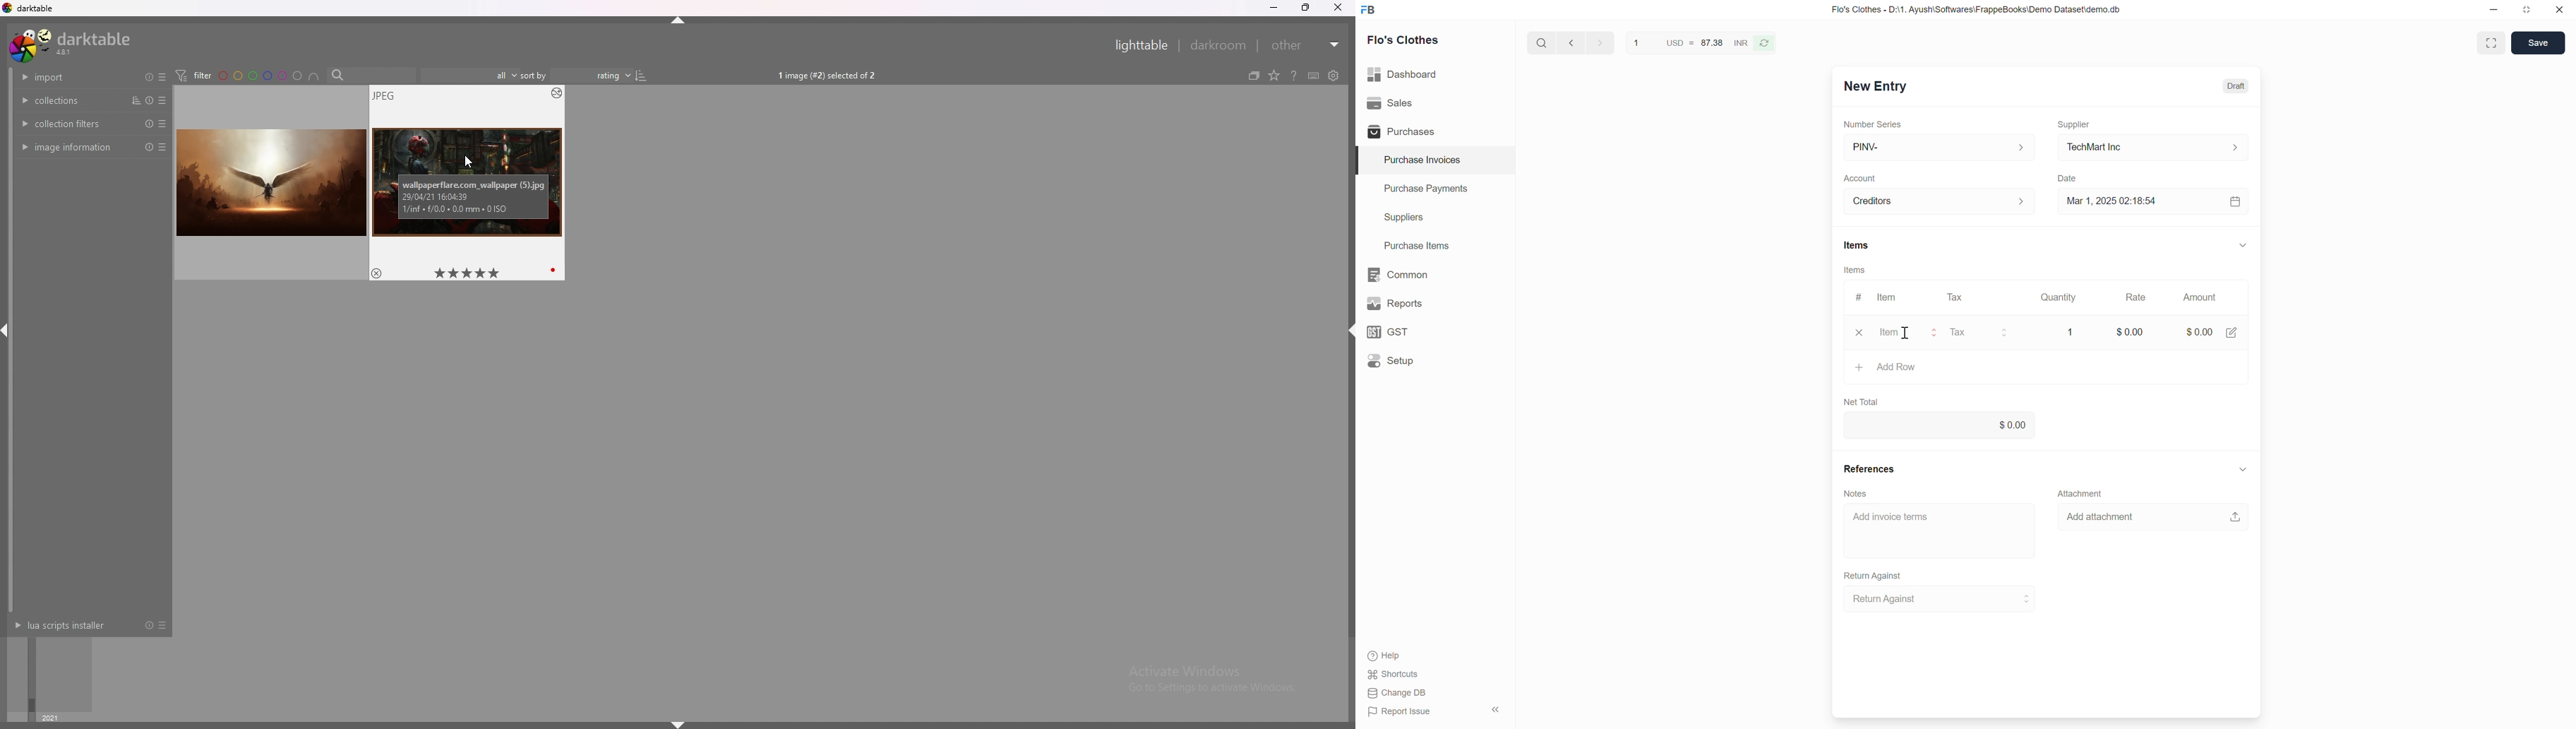  Describe the element at coordinates (1983, 333) in the screenshot. I see `Tax` at that location.